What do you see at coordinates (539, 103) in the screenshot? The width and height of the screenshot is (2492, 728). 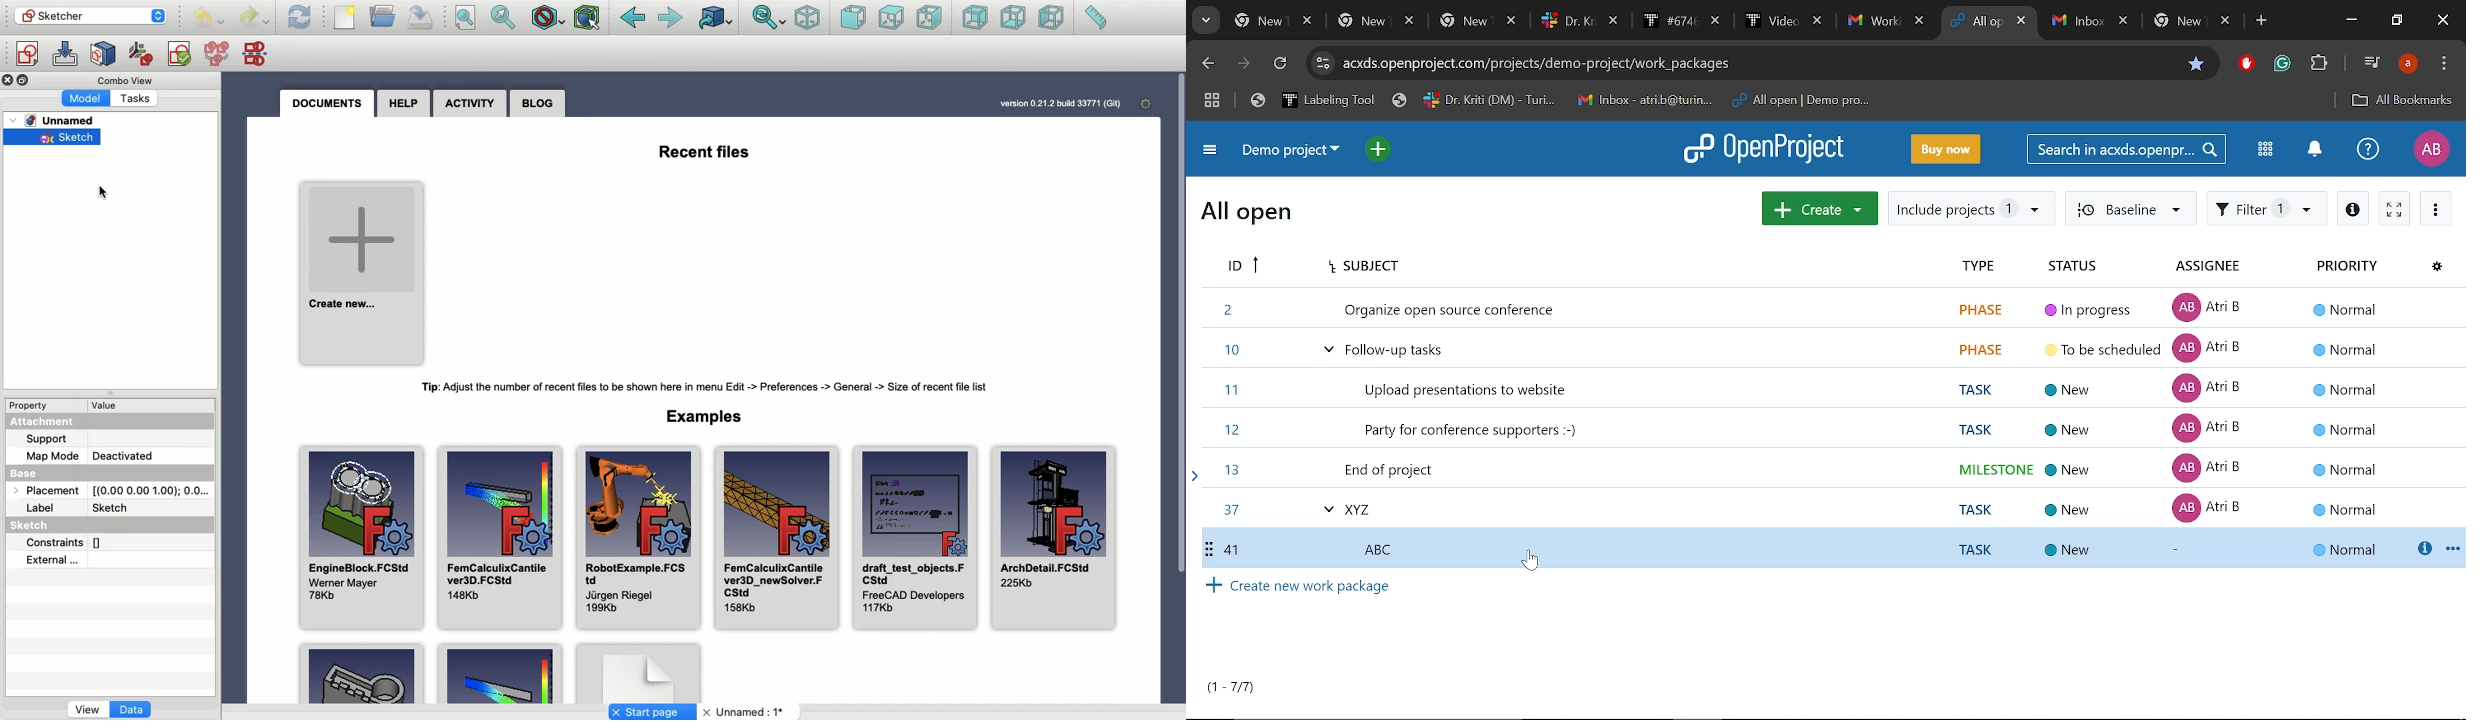 I see `Blog` at bounding box center [539, 103].